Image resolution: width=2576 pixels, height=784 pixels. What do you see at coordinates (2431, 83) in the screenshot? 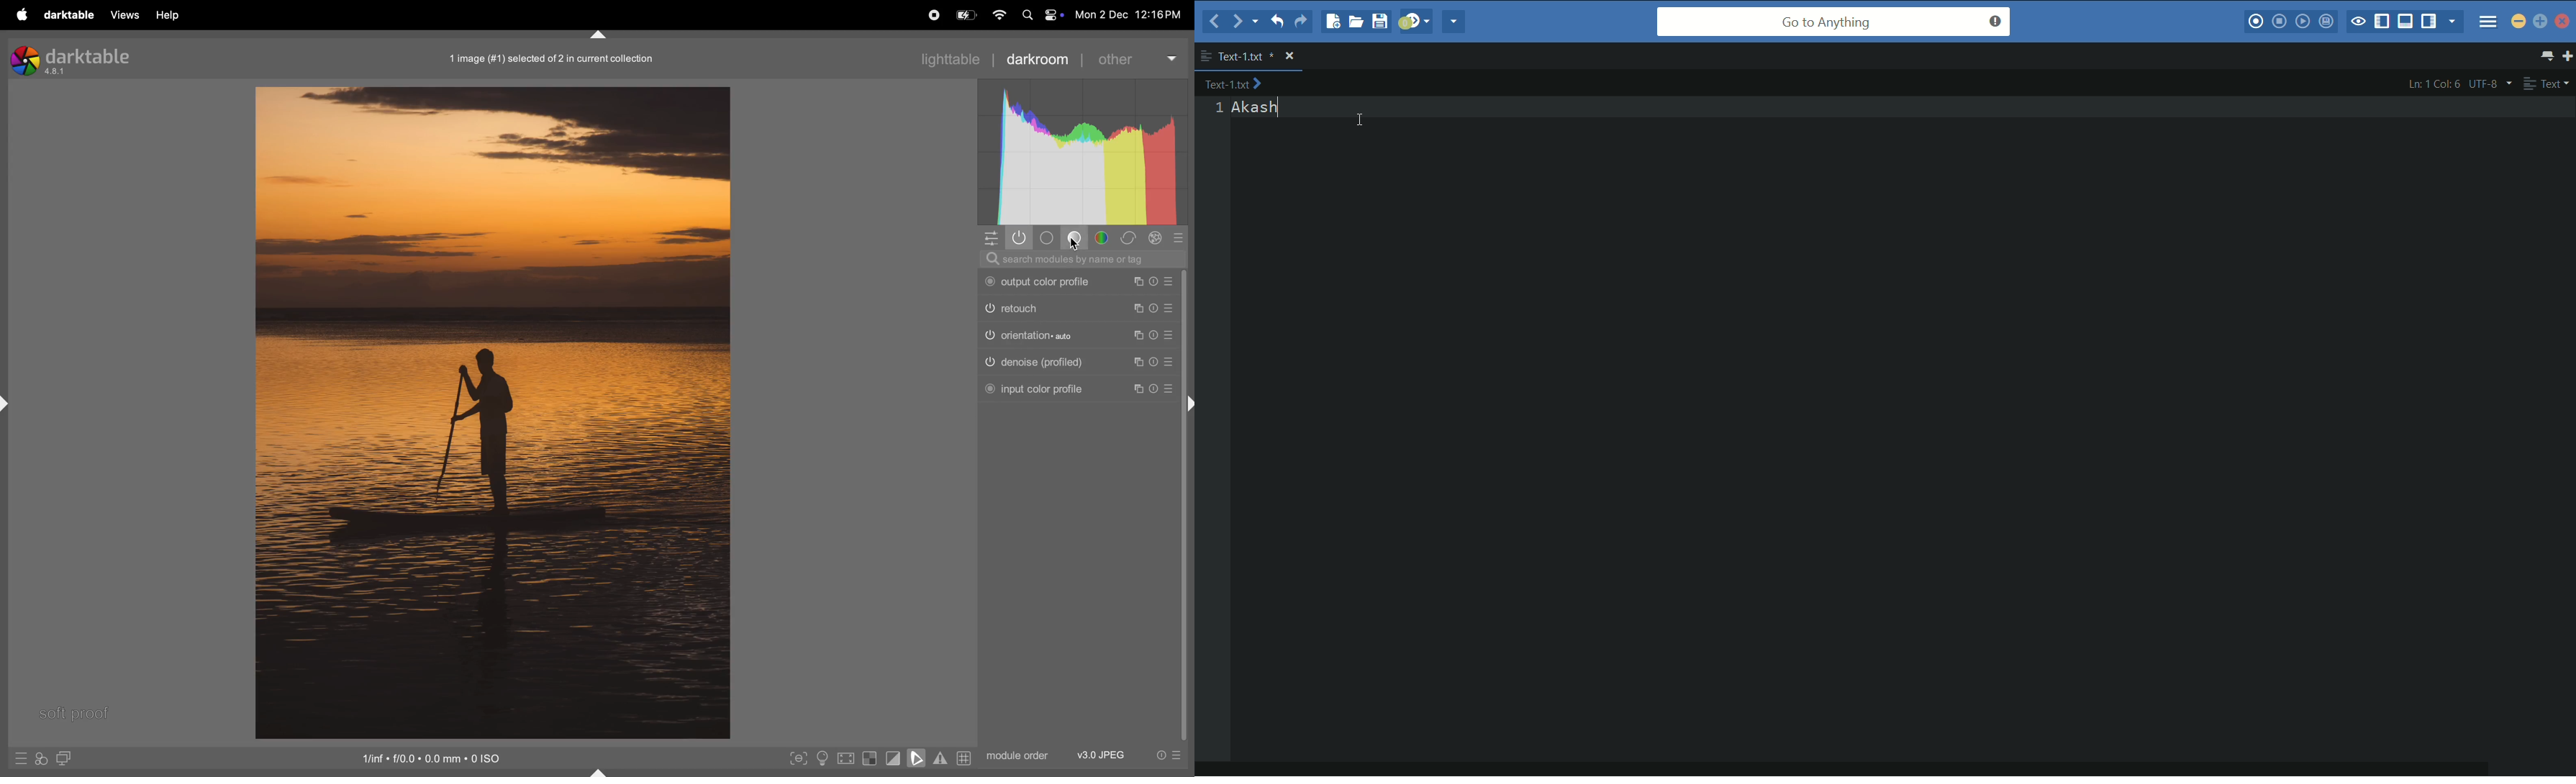
I see `Line 1 Column 6` at bounding box center [2431, 83].